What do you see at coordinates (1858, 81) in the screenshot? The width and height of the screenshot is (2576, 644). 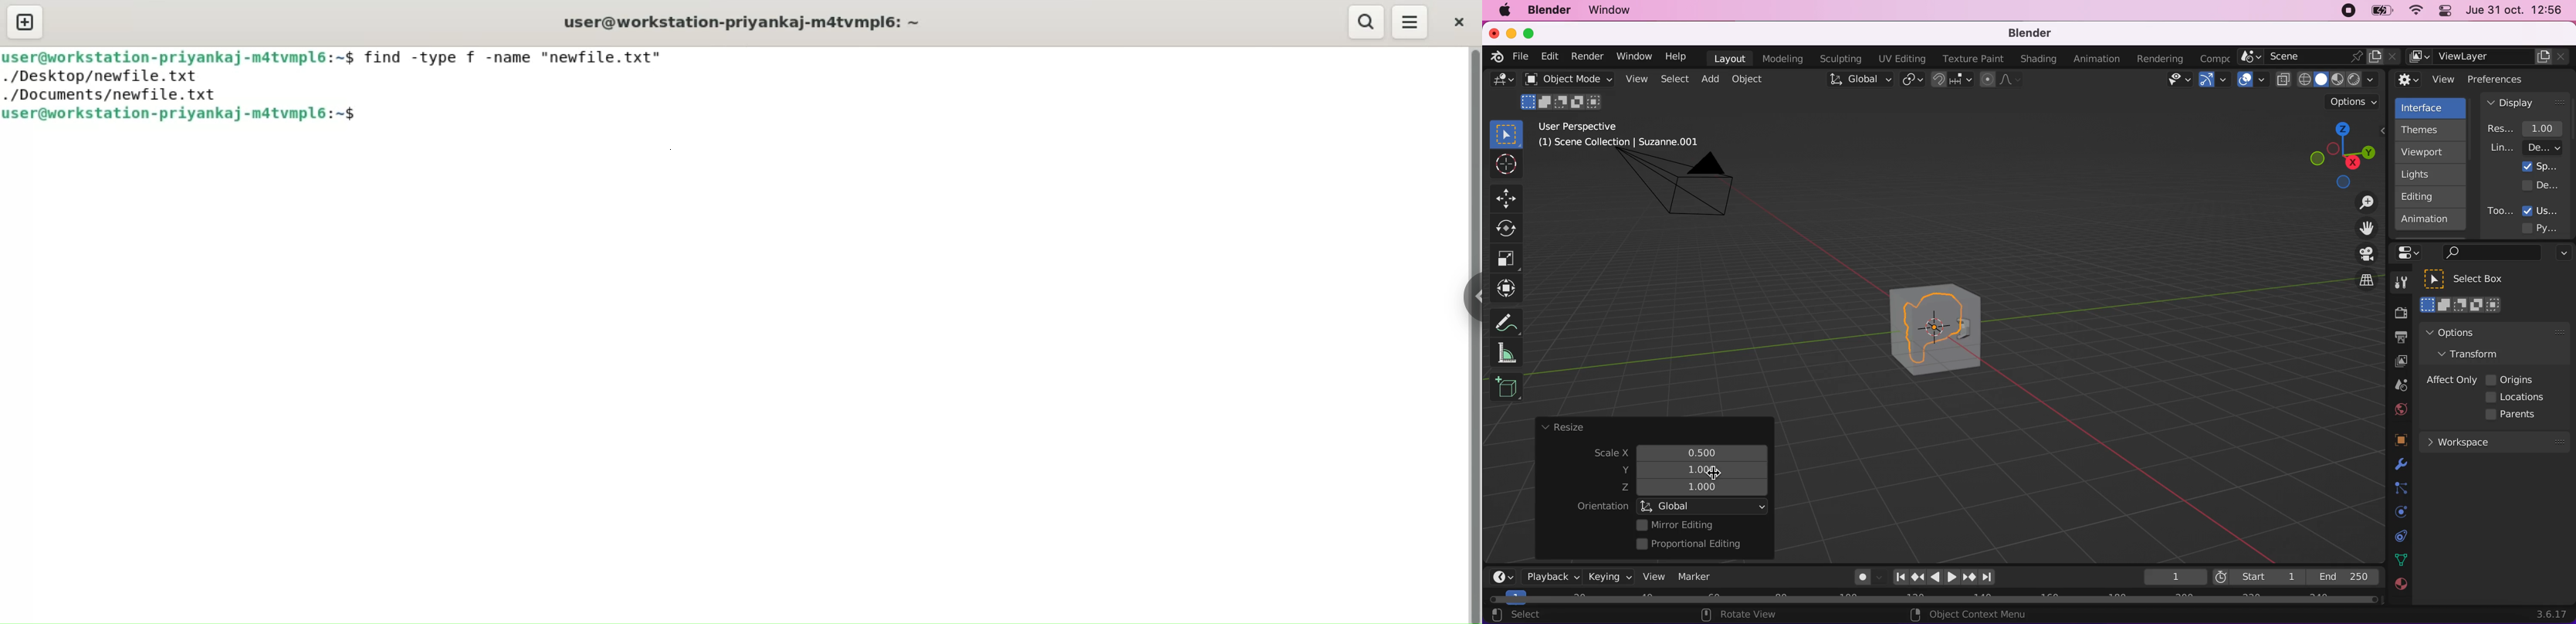 I see `global` at bounding box center [1858, 81].